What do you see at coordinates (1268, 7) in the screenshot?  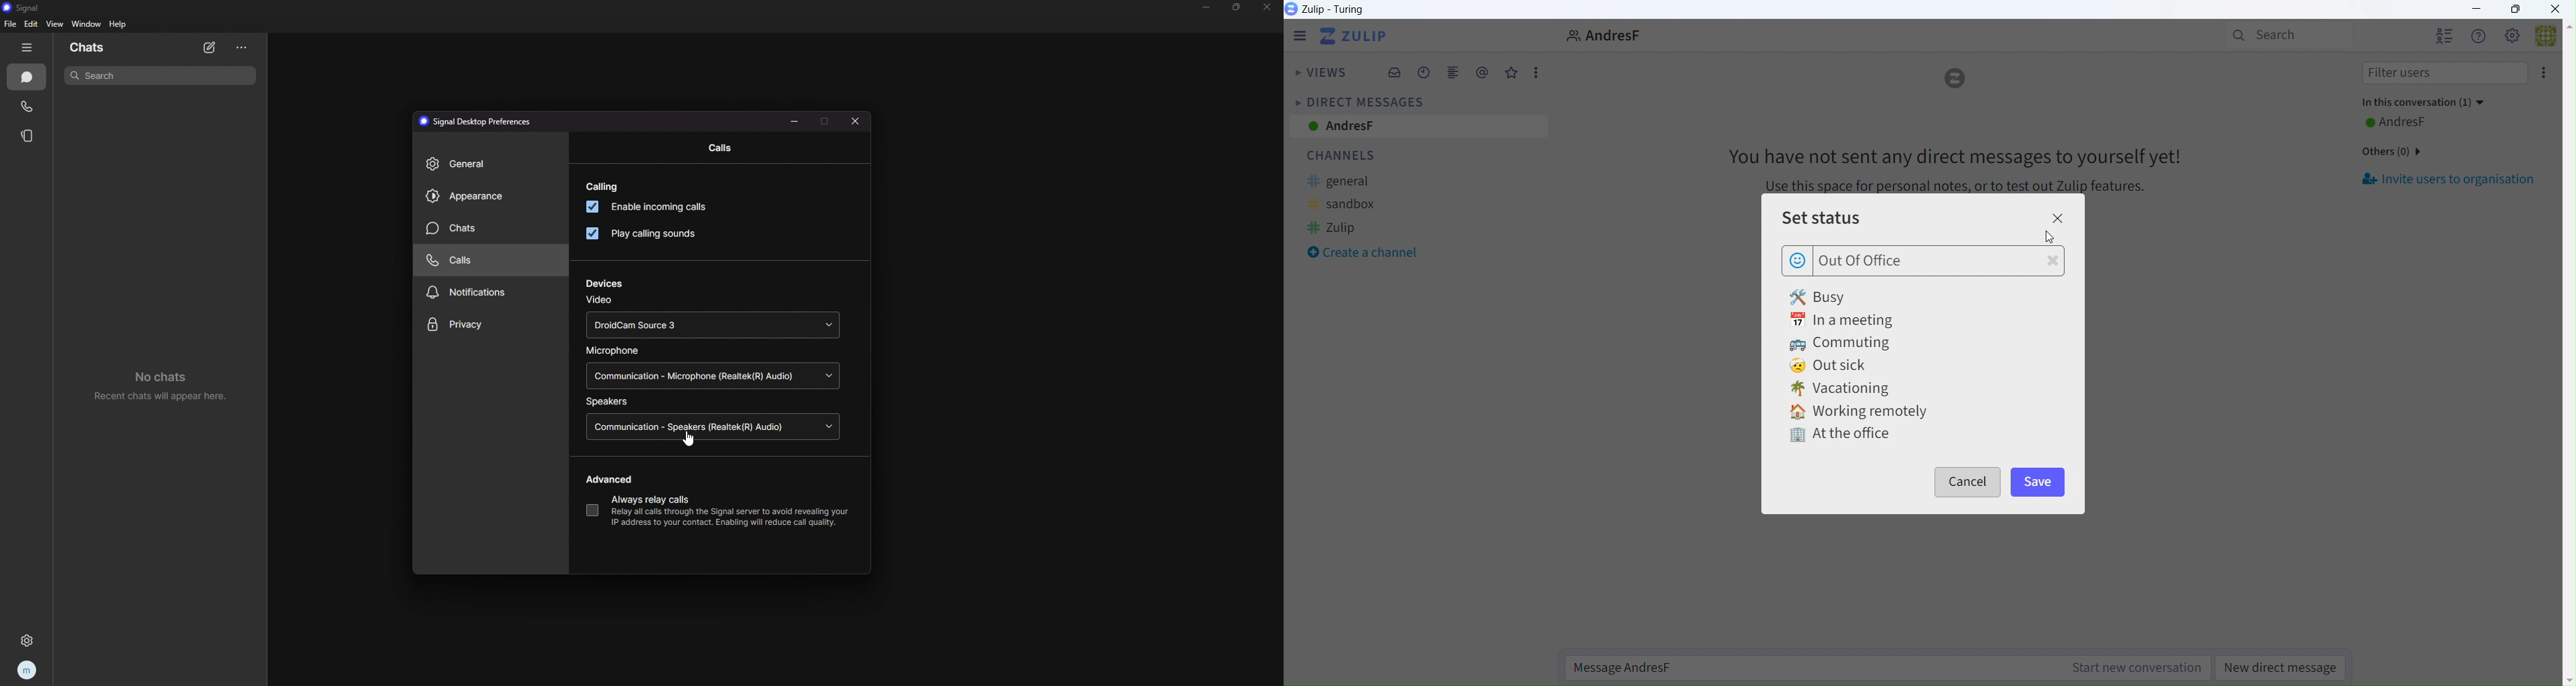 I see `close` at bounding box center [1268, 7].